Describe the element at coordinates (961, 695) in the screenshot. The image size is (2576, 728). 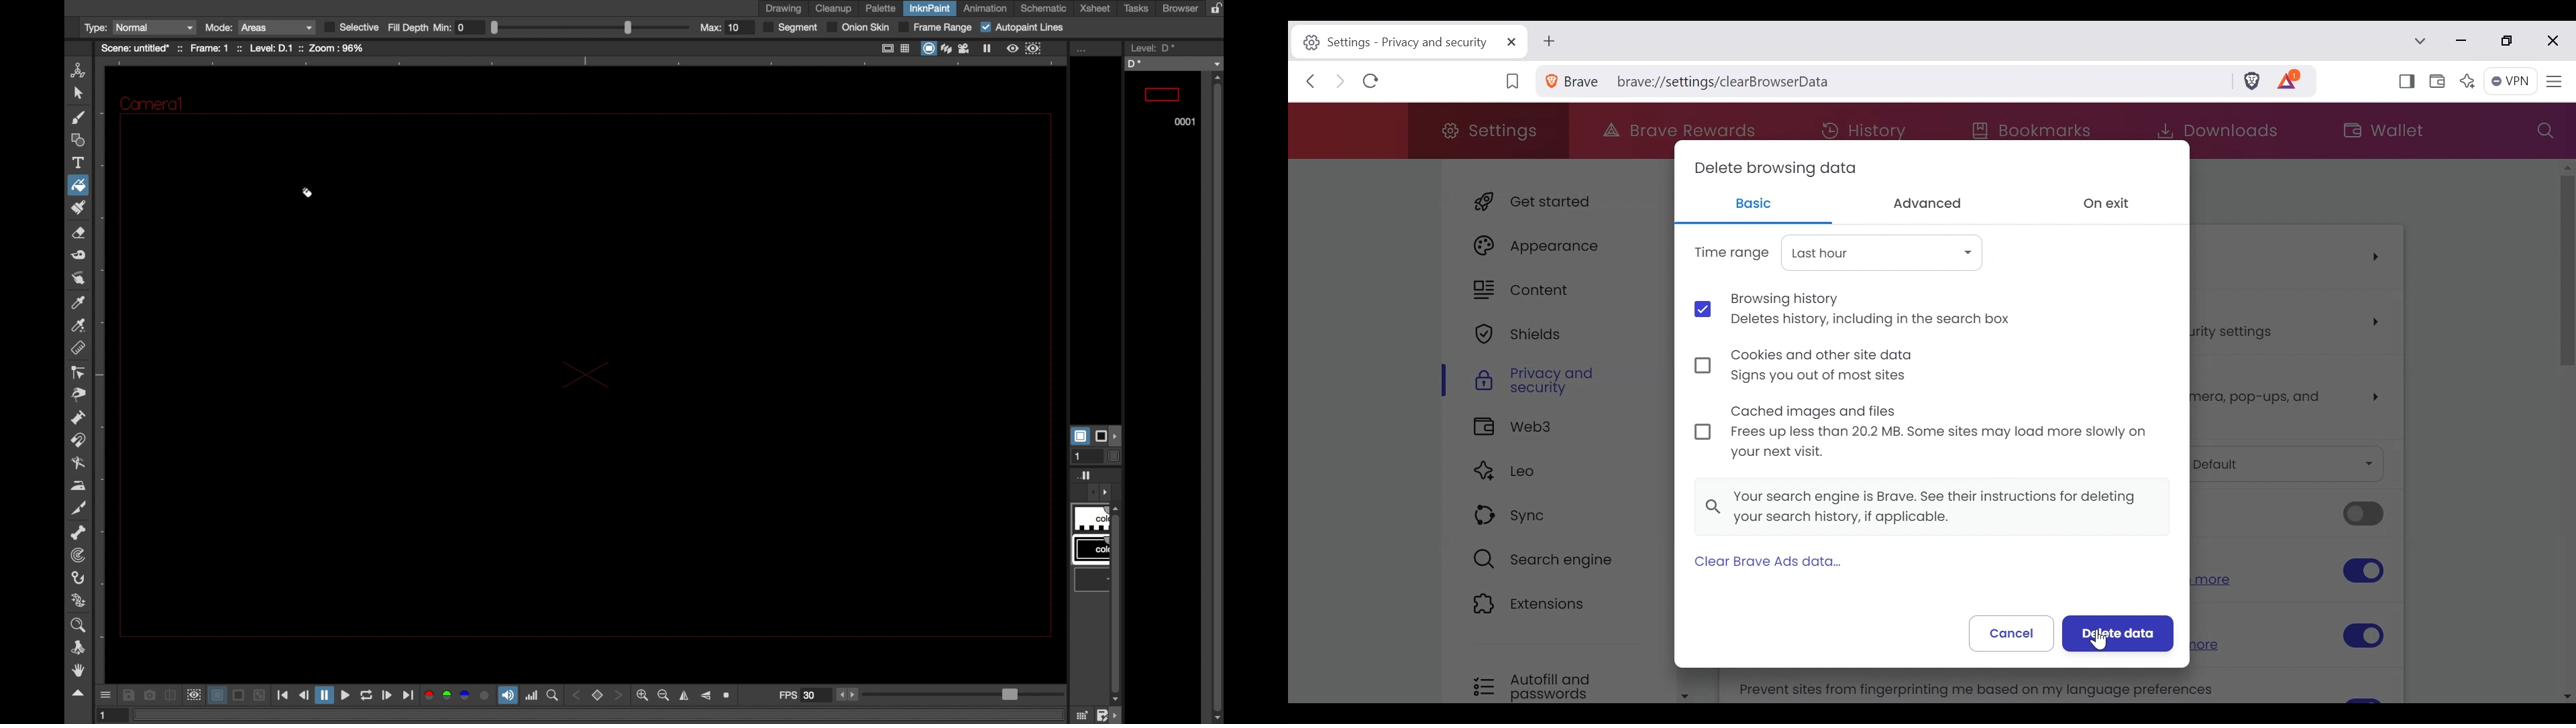
I see `slider` at that location.